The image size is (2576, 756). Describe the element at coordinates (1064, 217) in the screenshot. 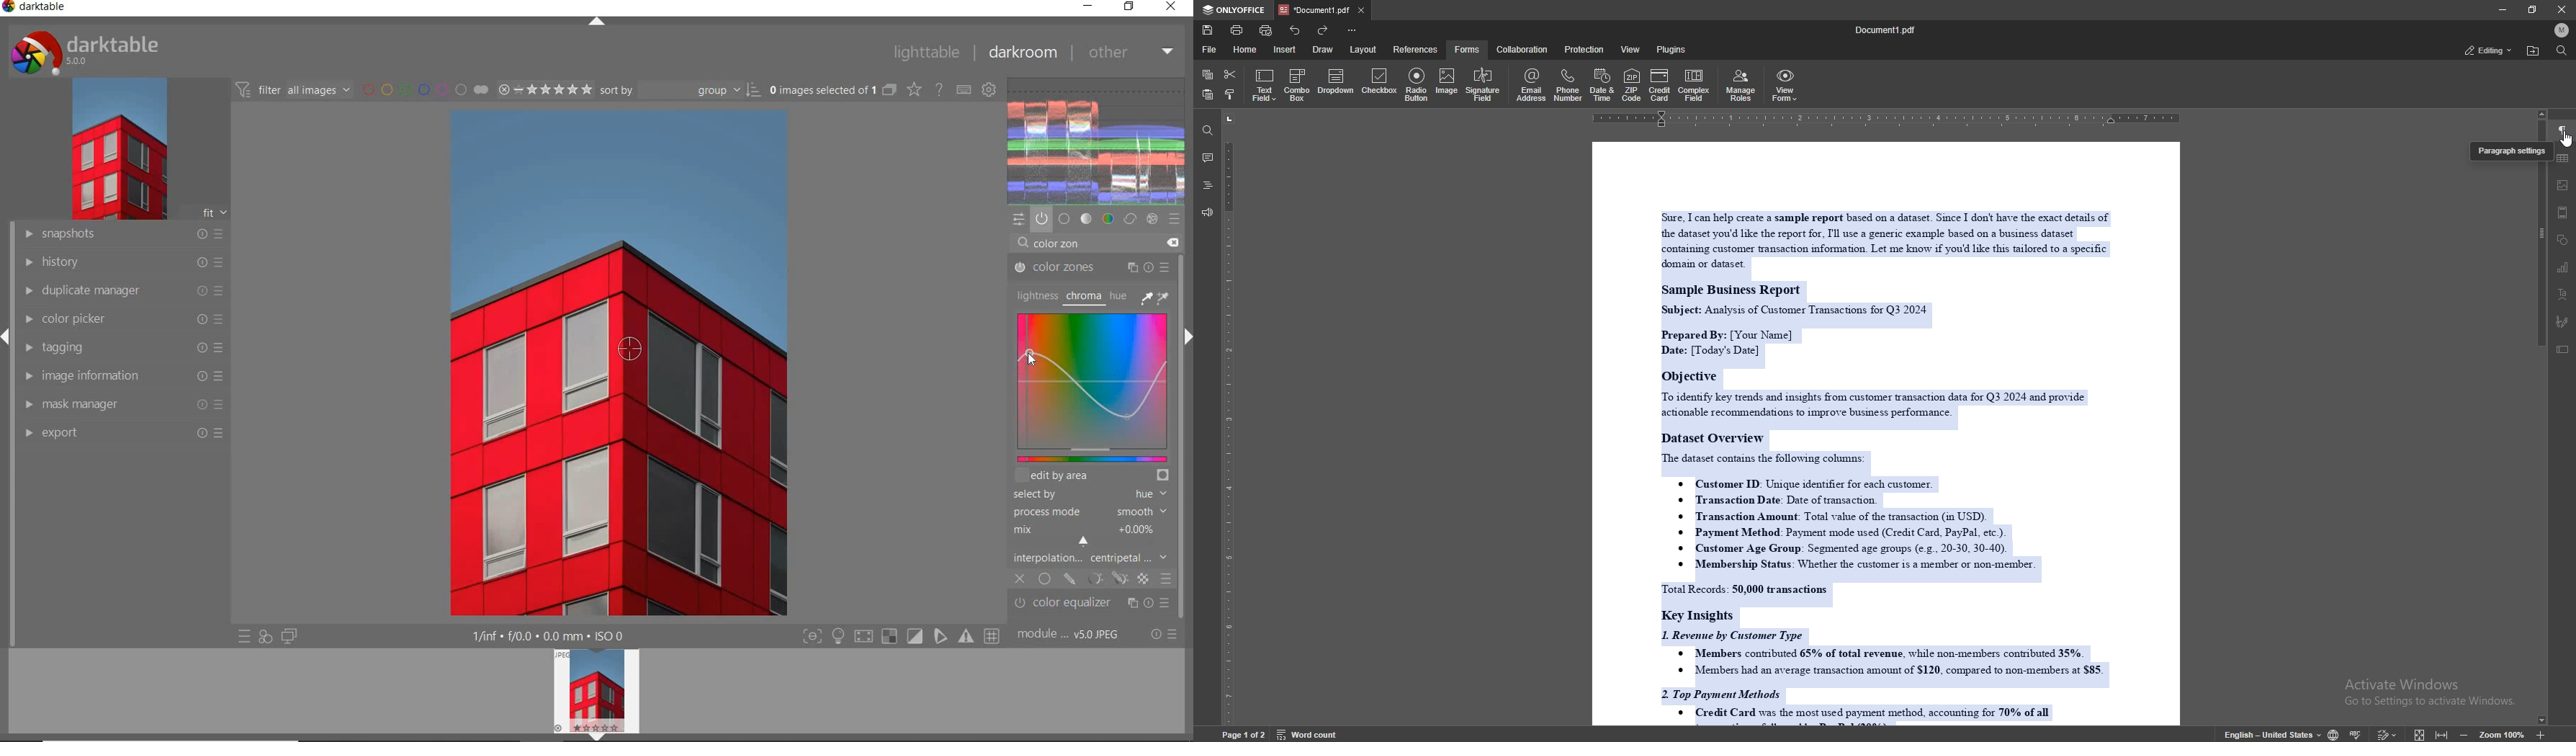

I see `base` at that location.